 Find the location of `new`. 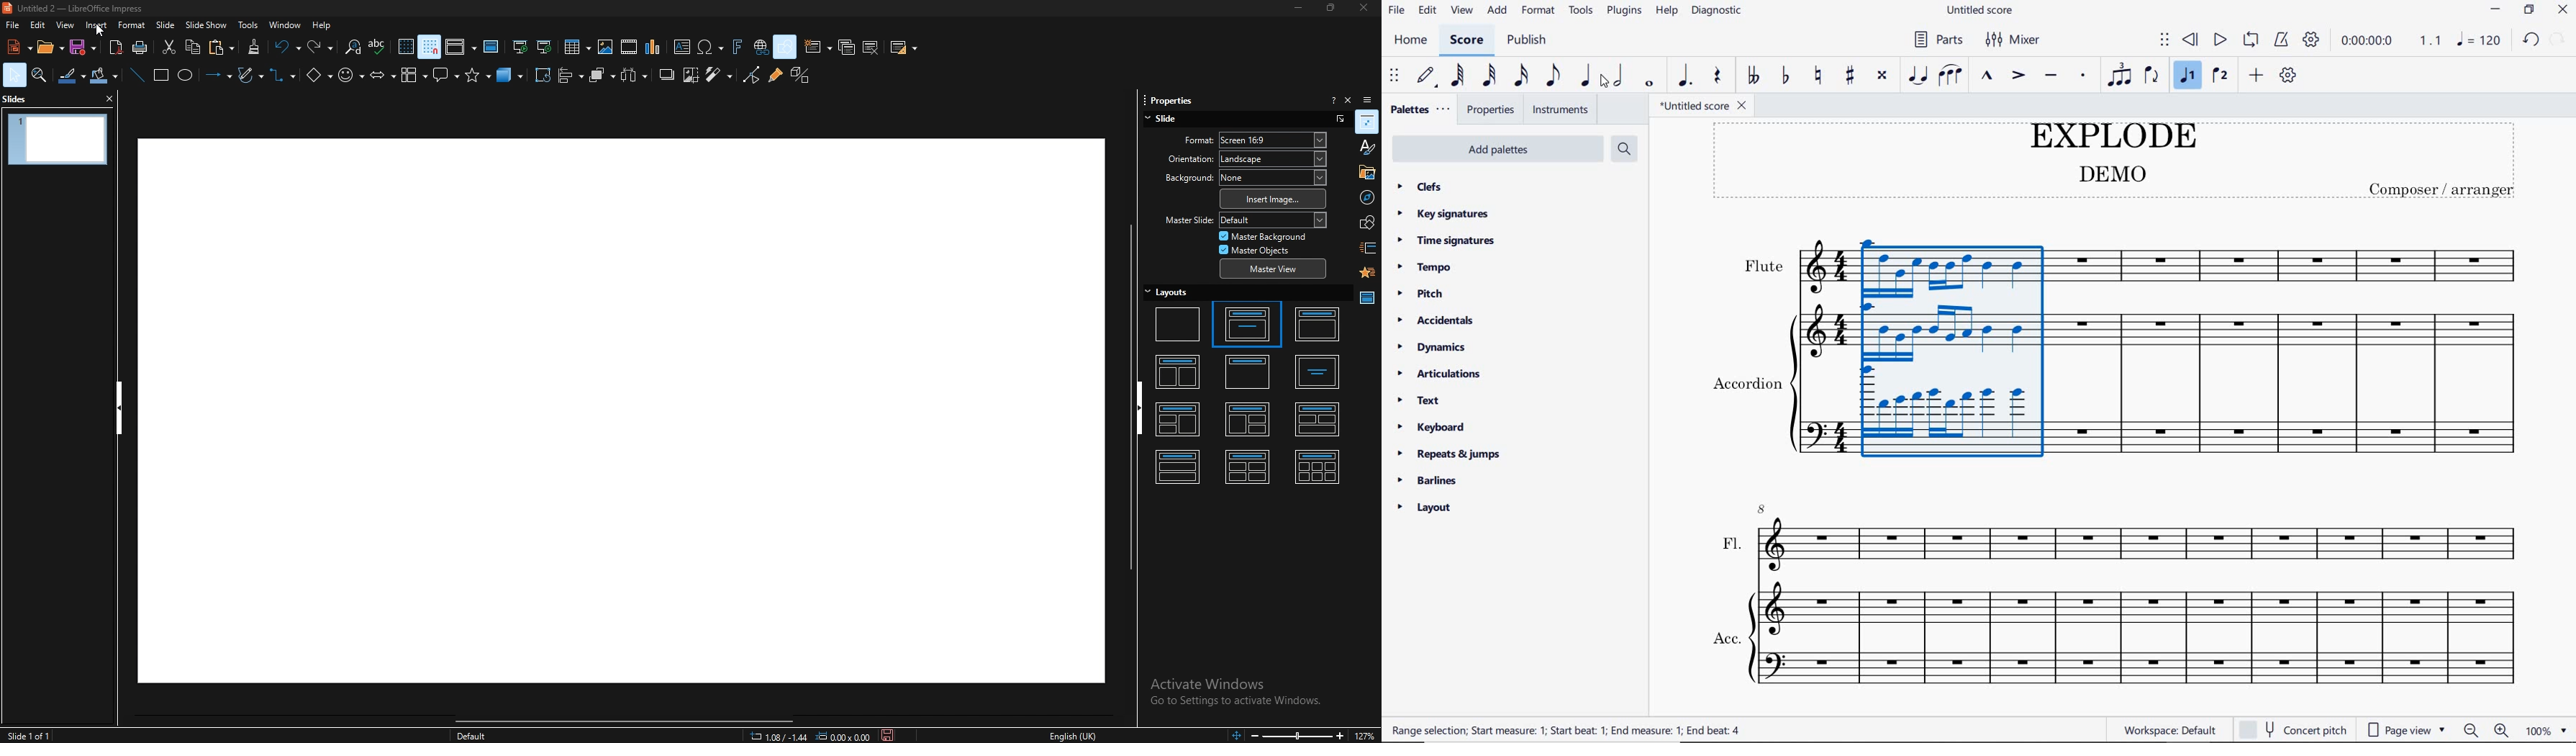

new is located at coordinates (17, 47).